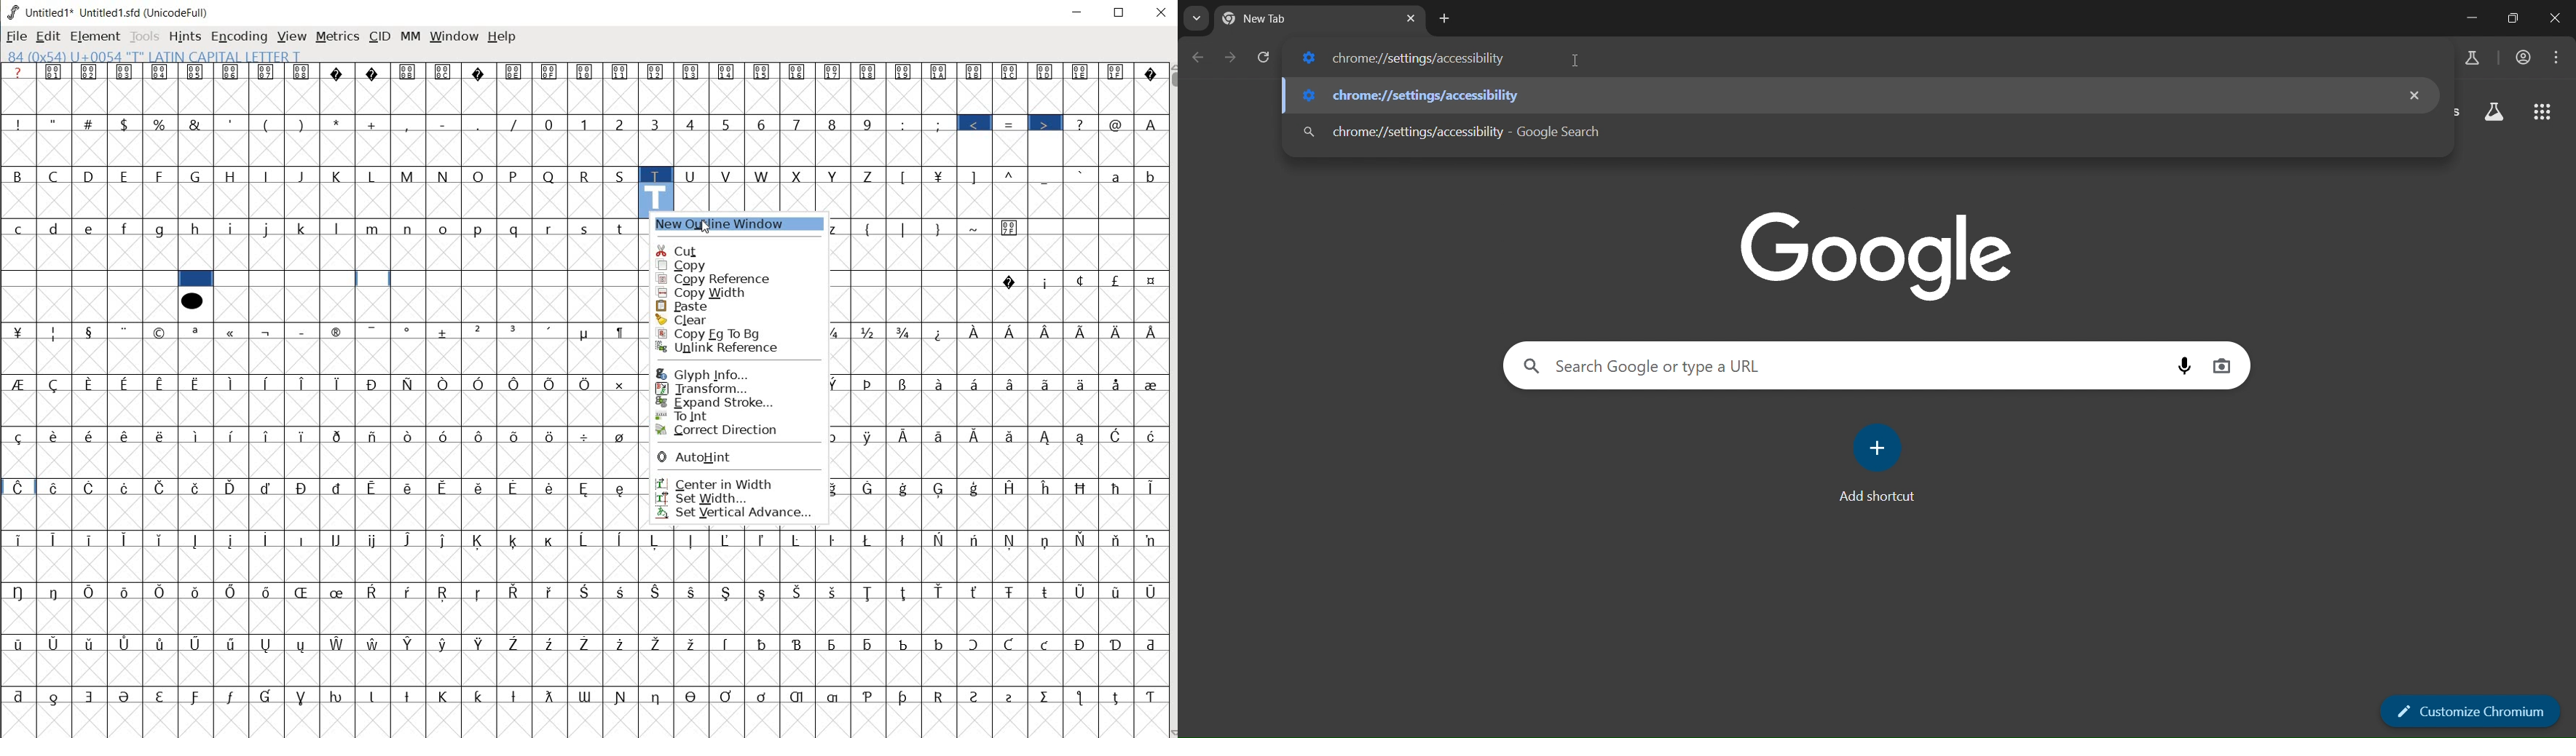  Describe the element at coordinates (501, 36) in the screenshot. I see `help` at that location.